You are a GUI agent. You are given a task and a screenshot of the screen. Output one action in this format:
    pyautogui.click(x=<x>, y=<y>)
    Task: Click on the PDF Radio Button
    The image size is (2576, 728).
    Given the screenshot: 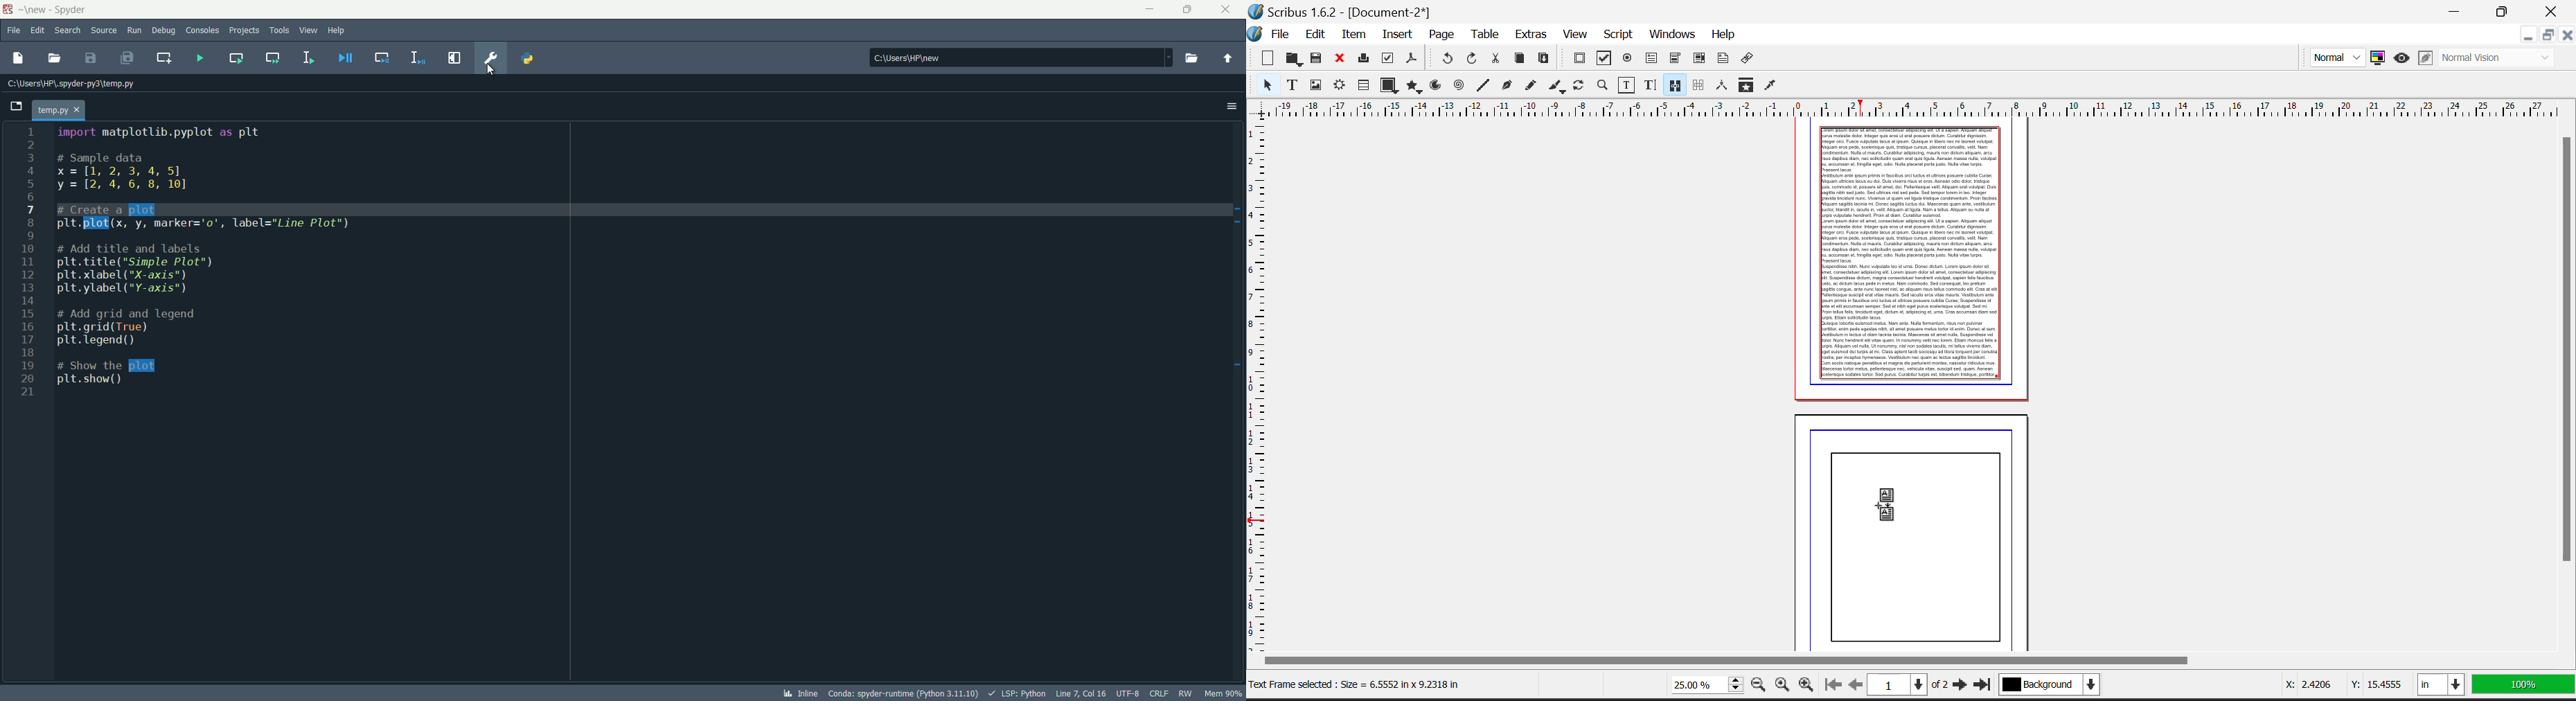 What is the action you would take?
    pyautogui.click(x=1628, y=59)
    